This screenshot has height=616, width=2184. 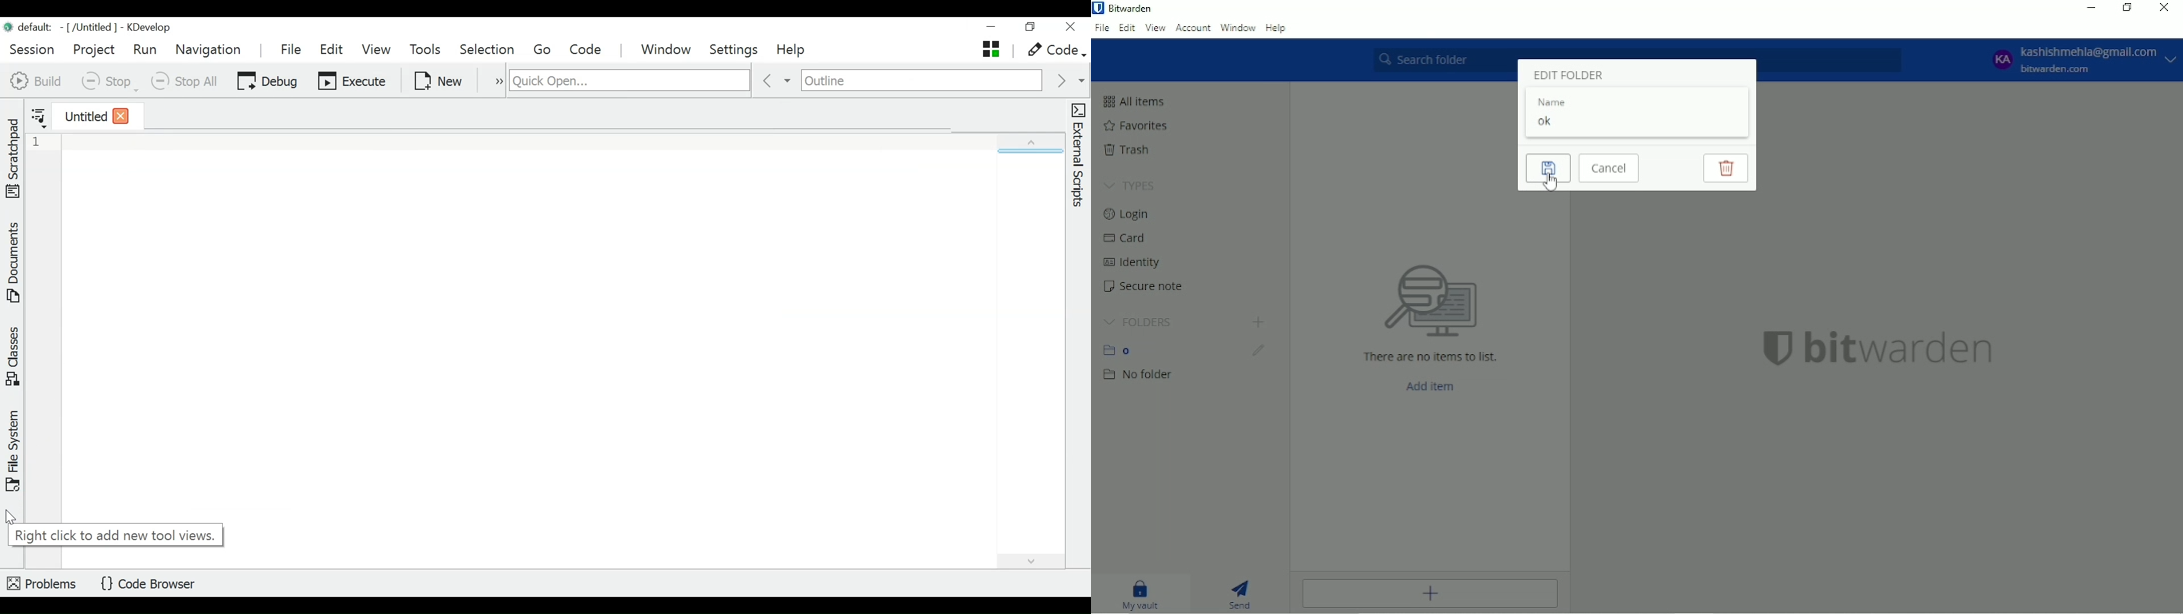 What do you see at coordinates (60, 27) in the screenshot?
I see `File name` at bounding box center [60, 27].